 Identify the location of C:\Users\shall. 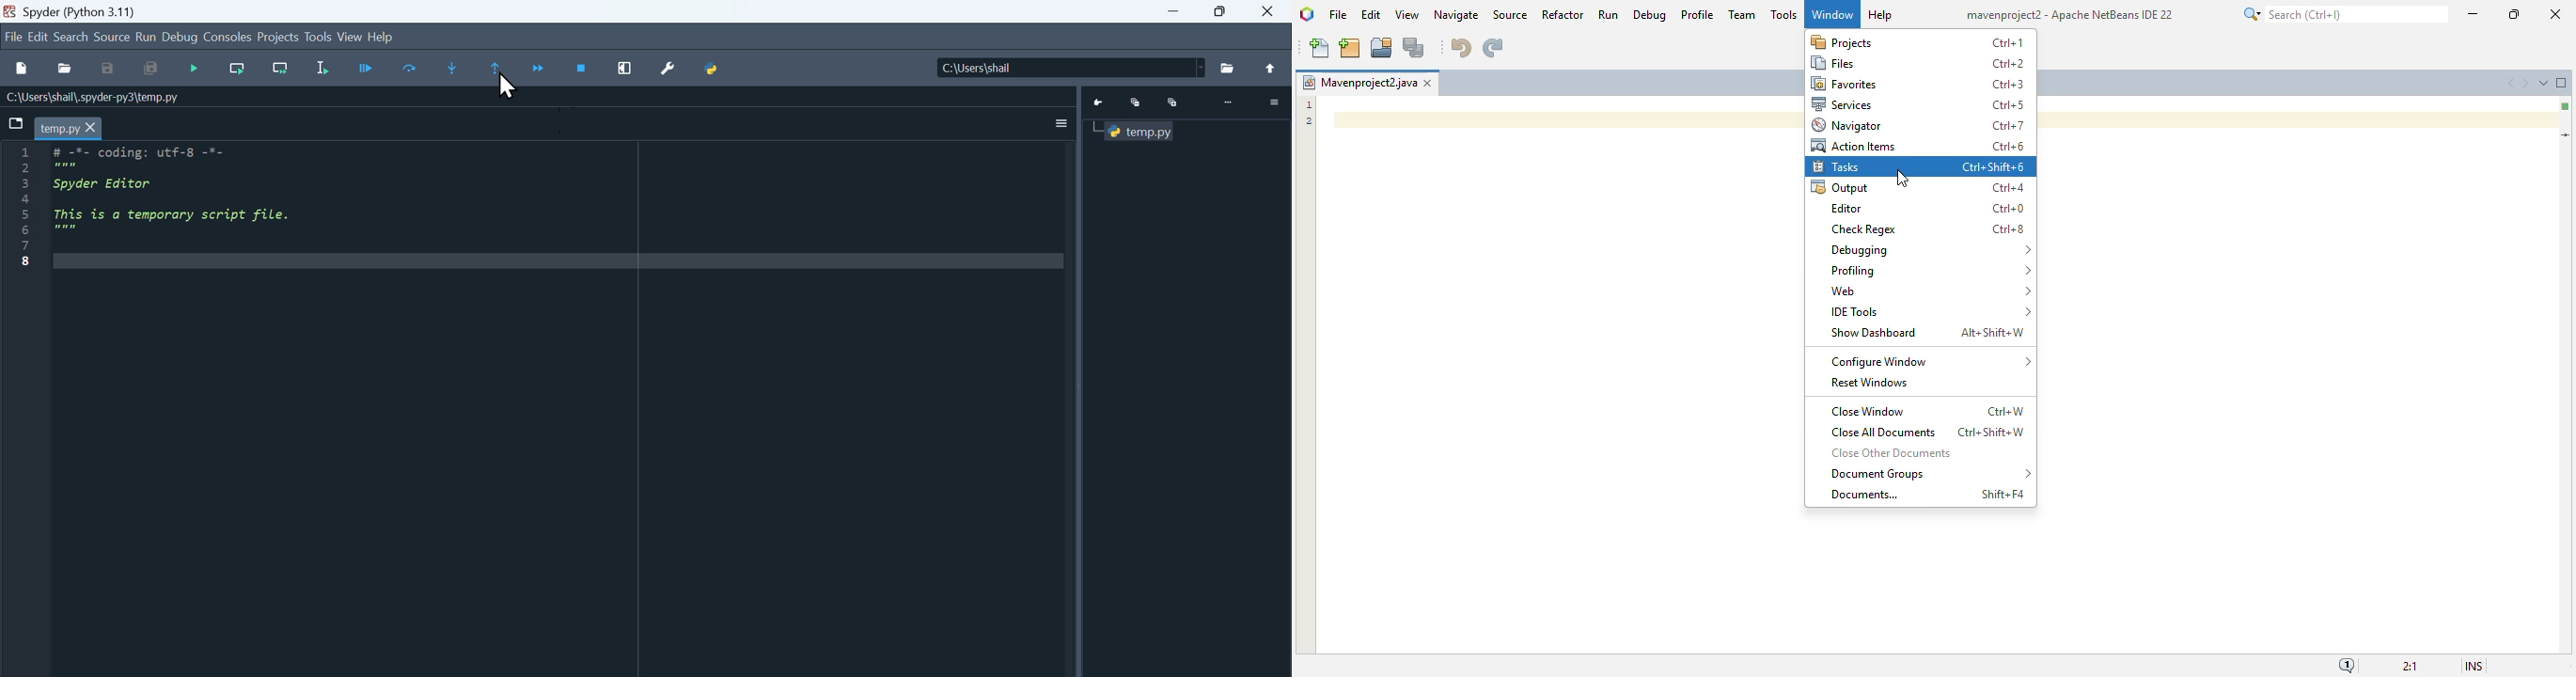
(1069, 67).